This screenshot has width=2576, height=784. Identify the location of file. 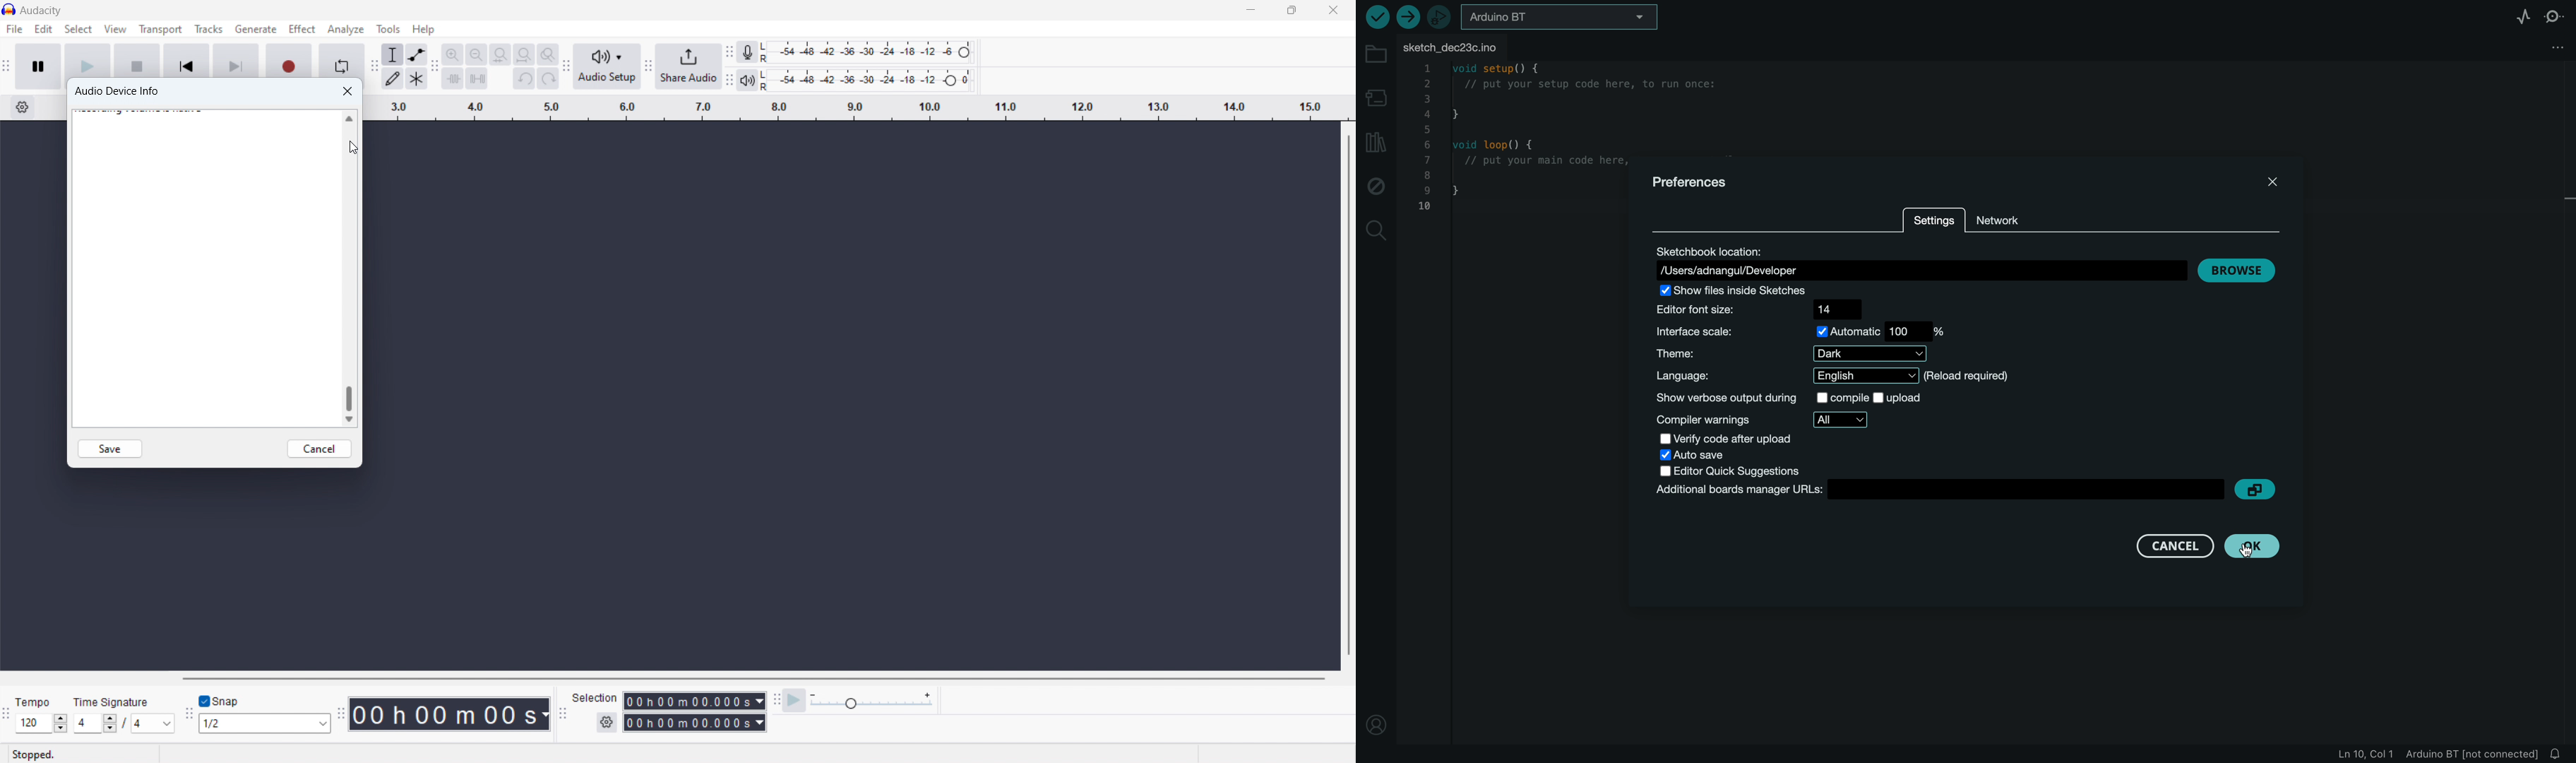
(13, 29).